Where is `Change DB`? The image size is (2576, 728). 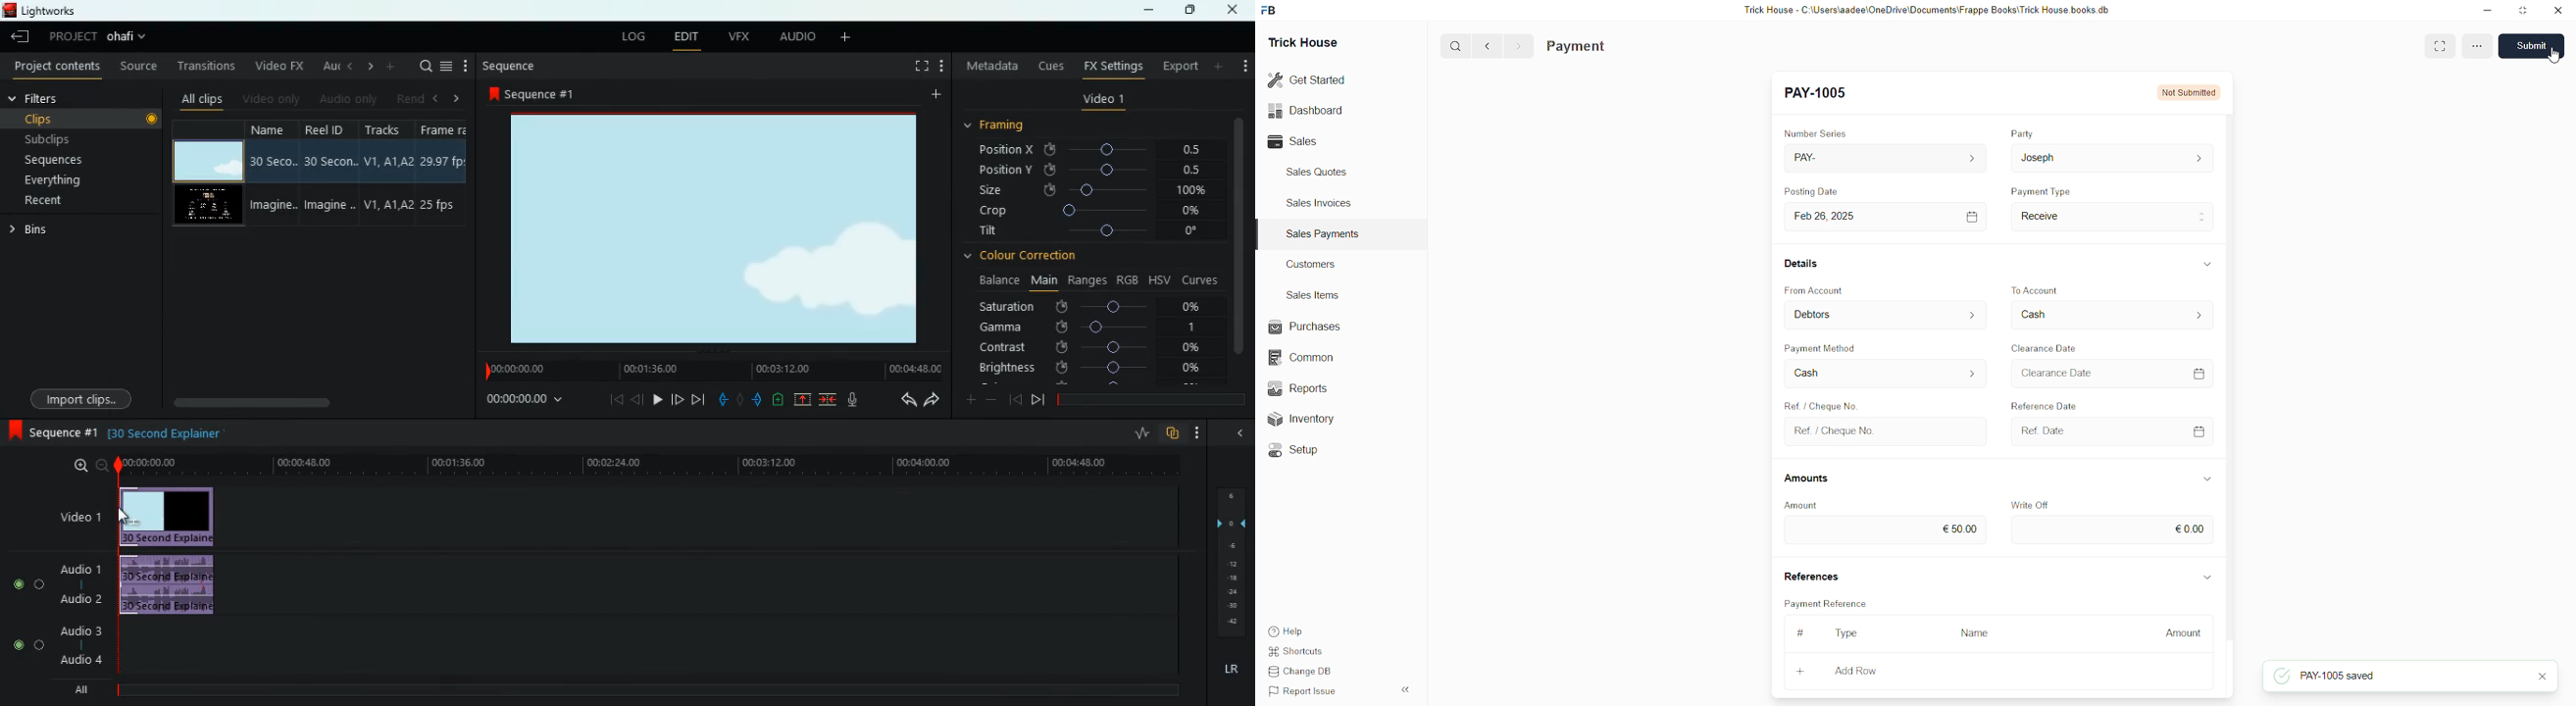 Change DB is located at coordinates (1305, 670).